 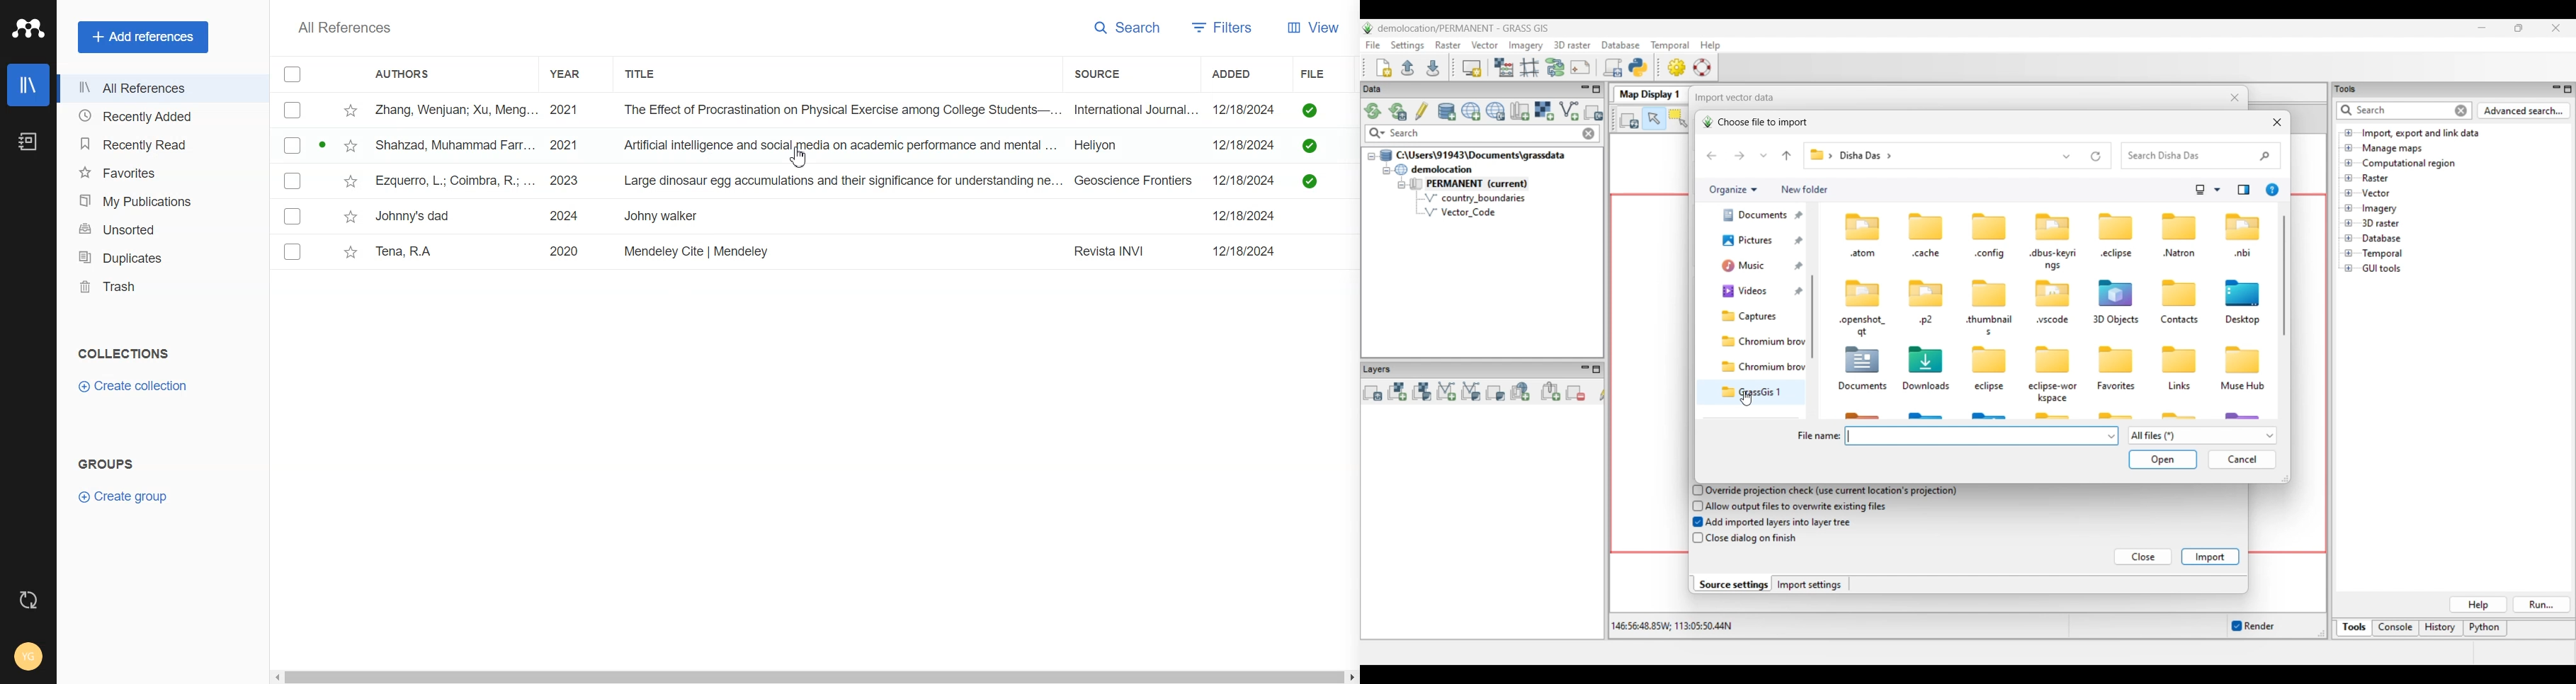 What do you see at coordinates (130, 496) in the screenshot?
I see `Create Group` at bounding box center [130, 496].